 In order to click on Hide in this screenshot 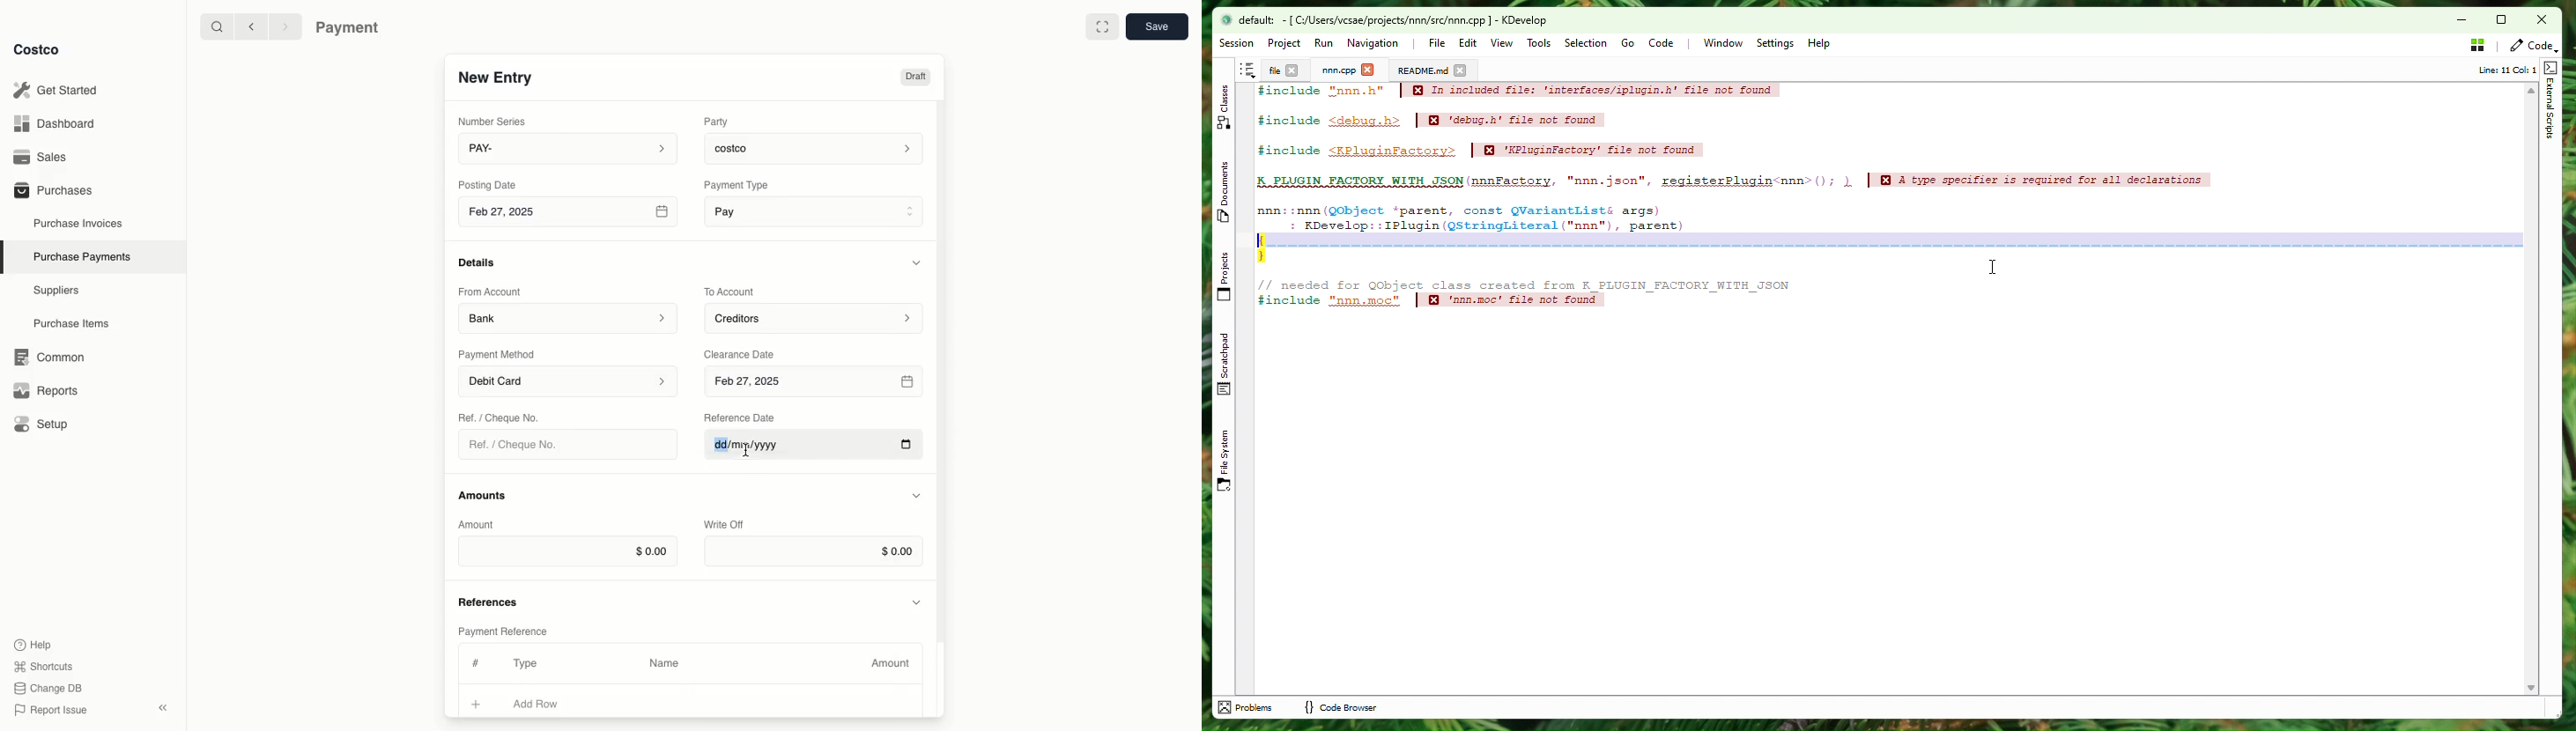, I will do `click(919, 262)`.